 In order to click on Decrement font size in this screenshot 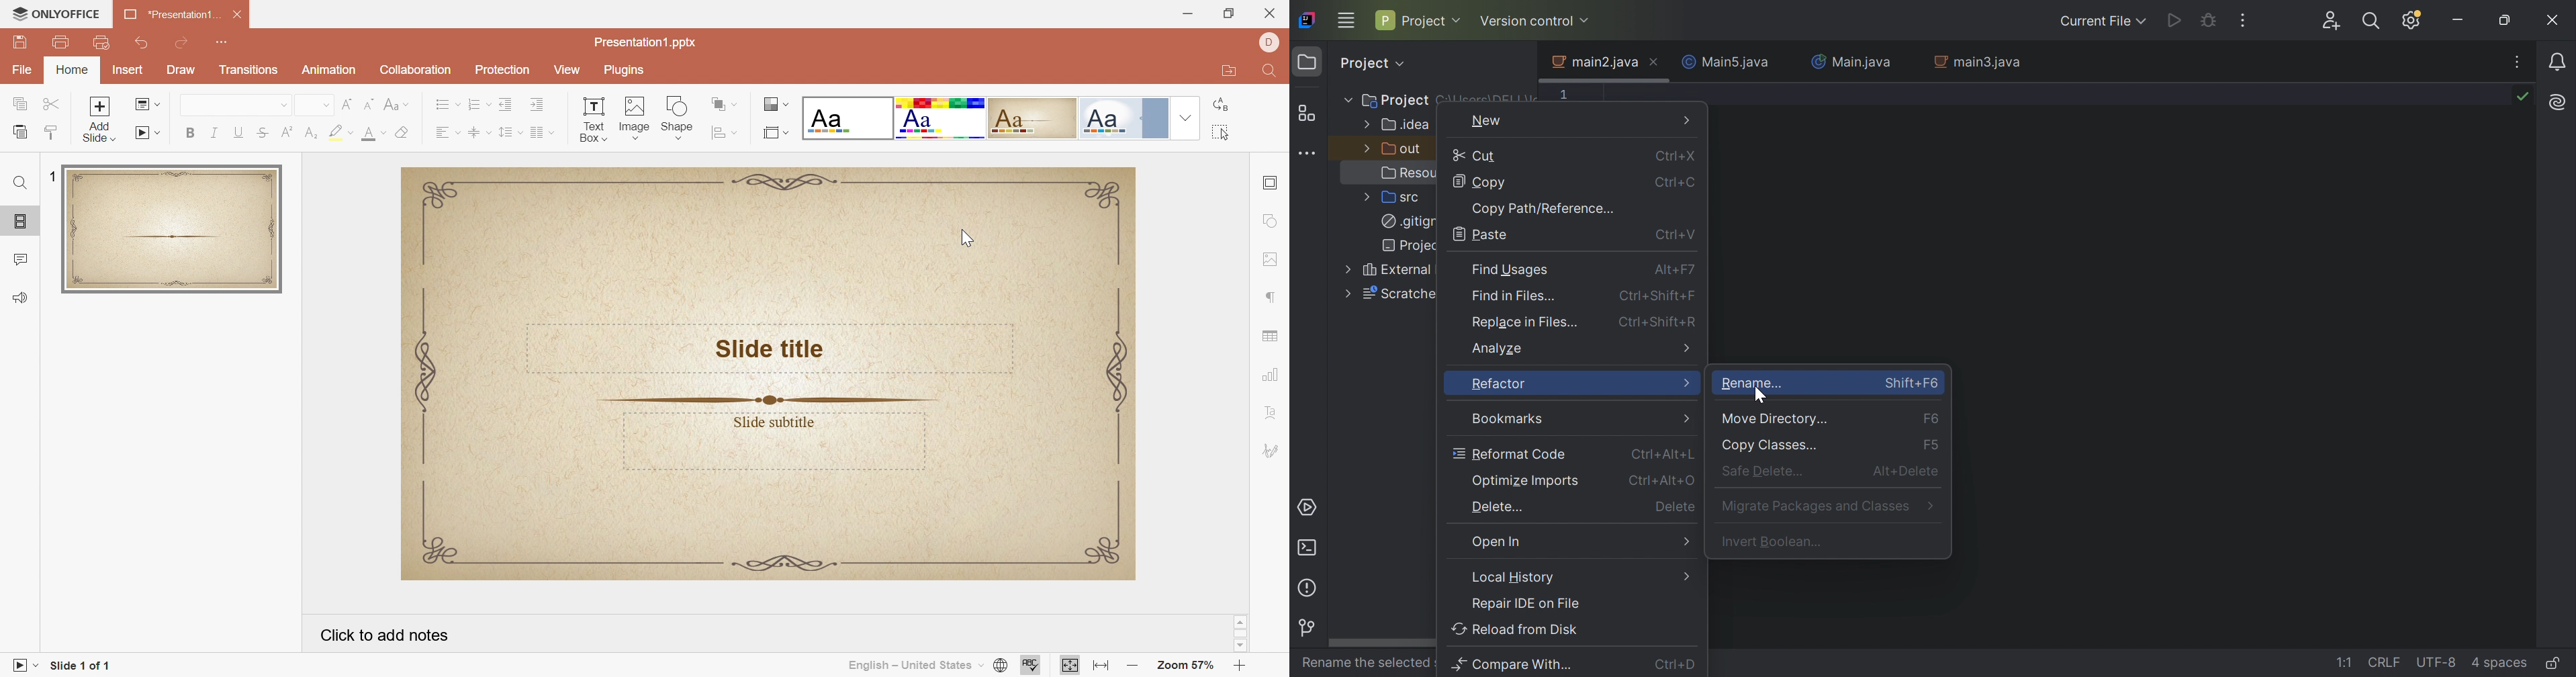, I will do `click(370, 103)`.